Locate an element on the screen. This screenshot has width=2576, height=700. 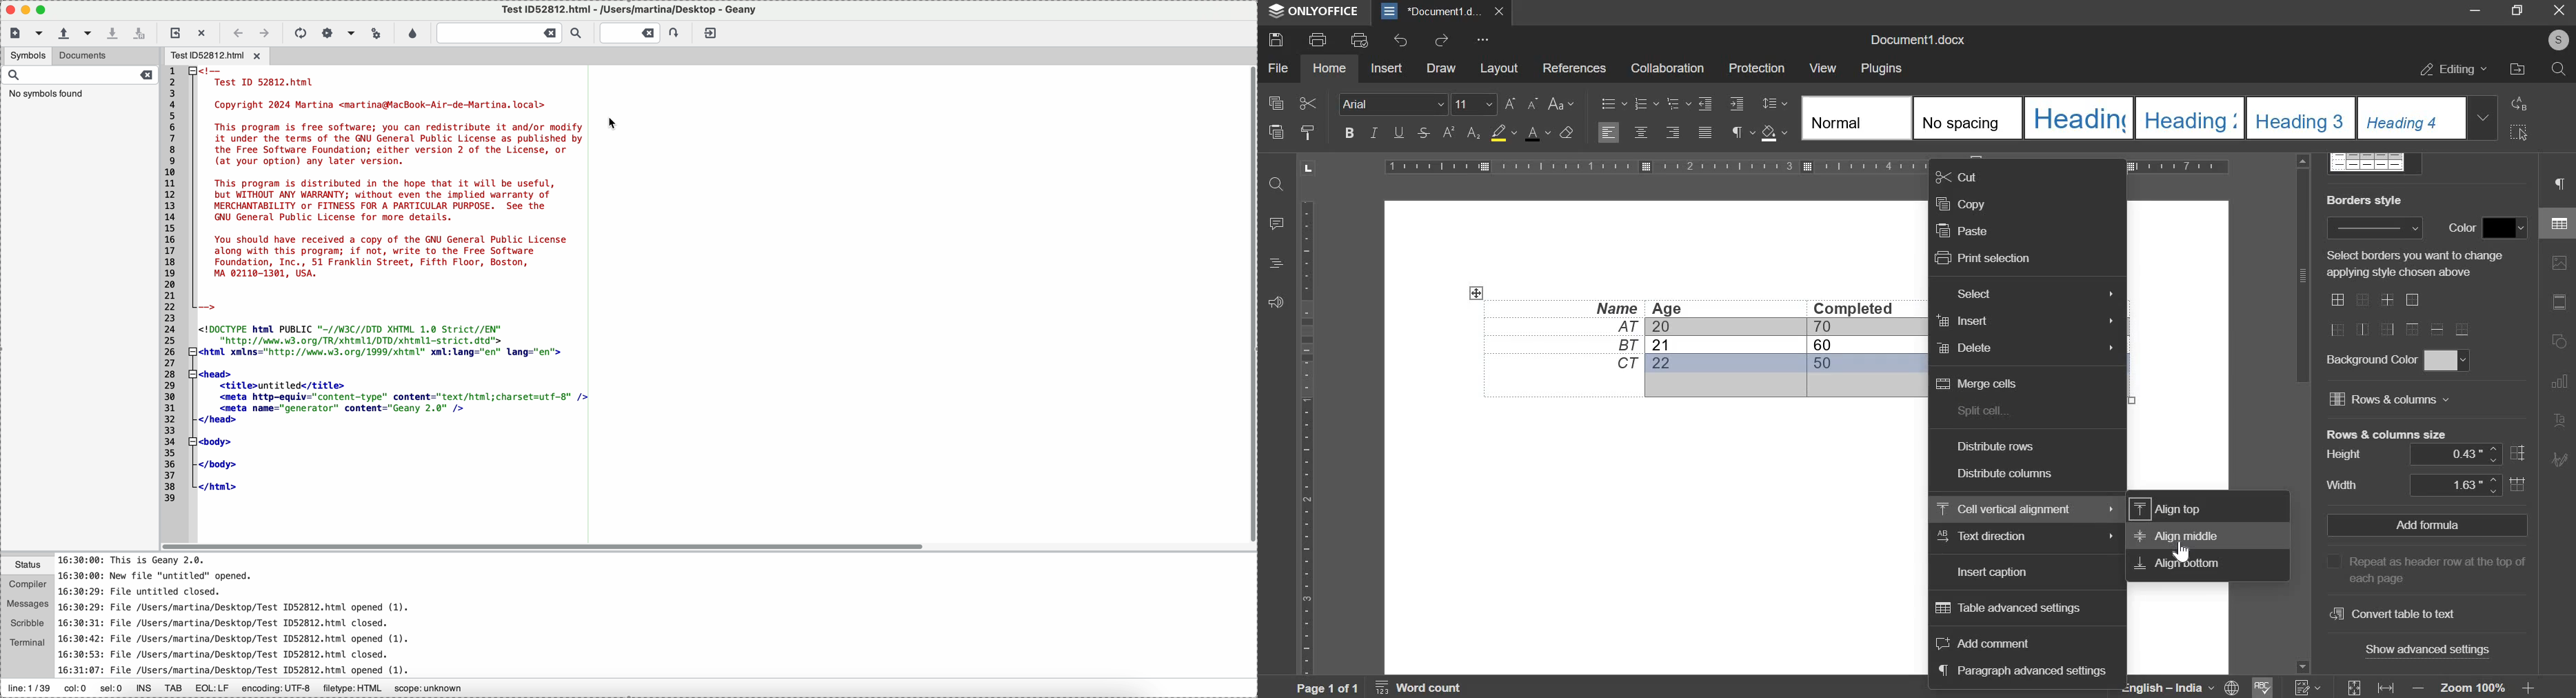
select is located at coordinates (1973, 293).